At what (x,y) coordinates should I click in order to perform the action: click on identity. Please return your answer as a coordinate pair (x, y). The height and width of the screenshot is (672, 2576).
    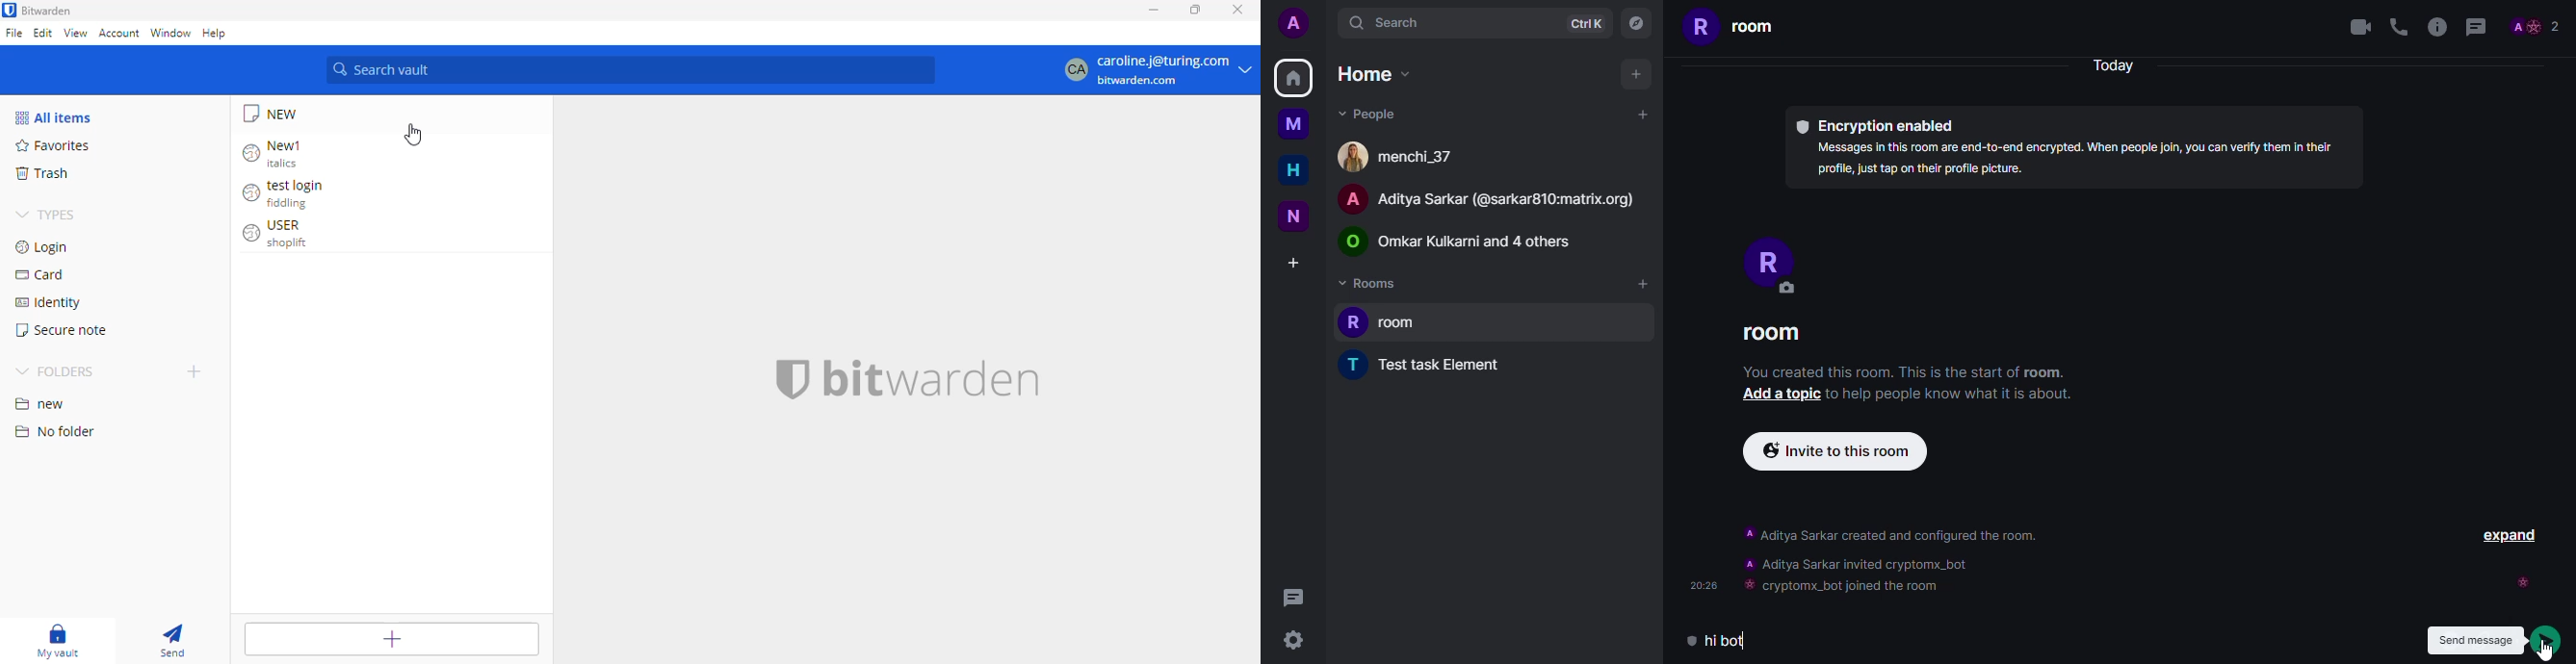
    Looking at the image, I should click on (47, 303).